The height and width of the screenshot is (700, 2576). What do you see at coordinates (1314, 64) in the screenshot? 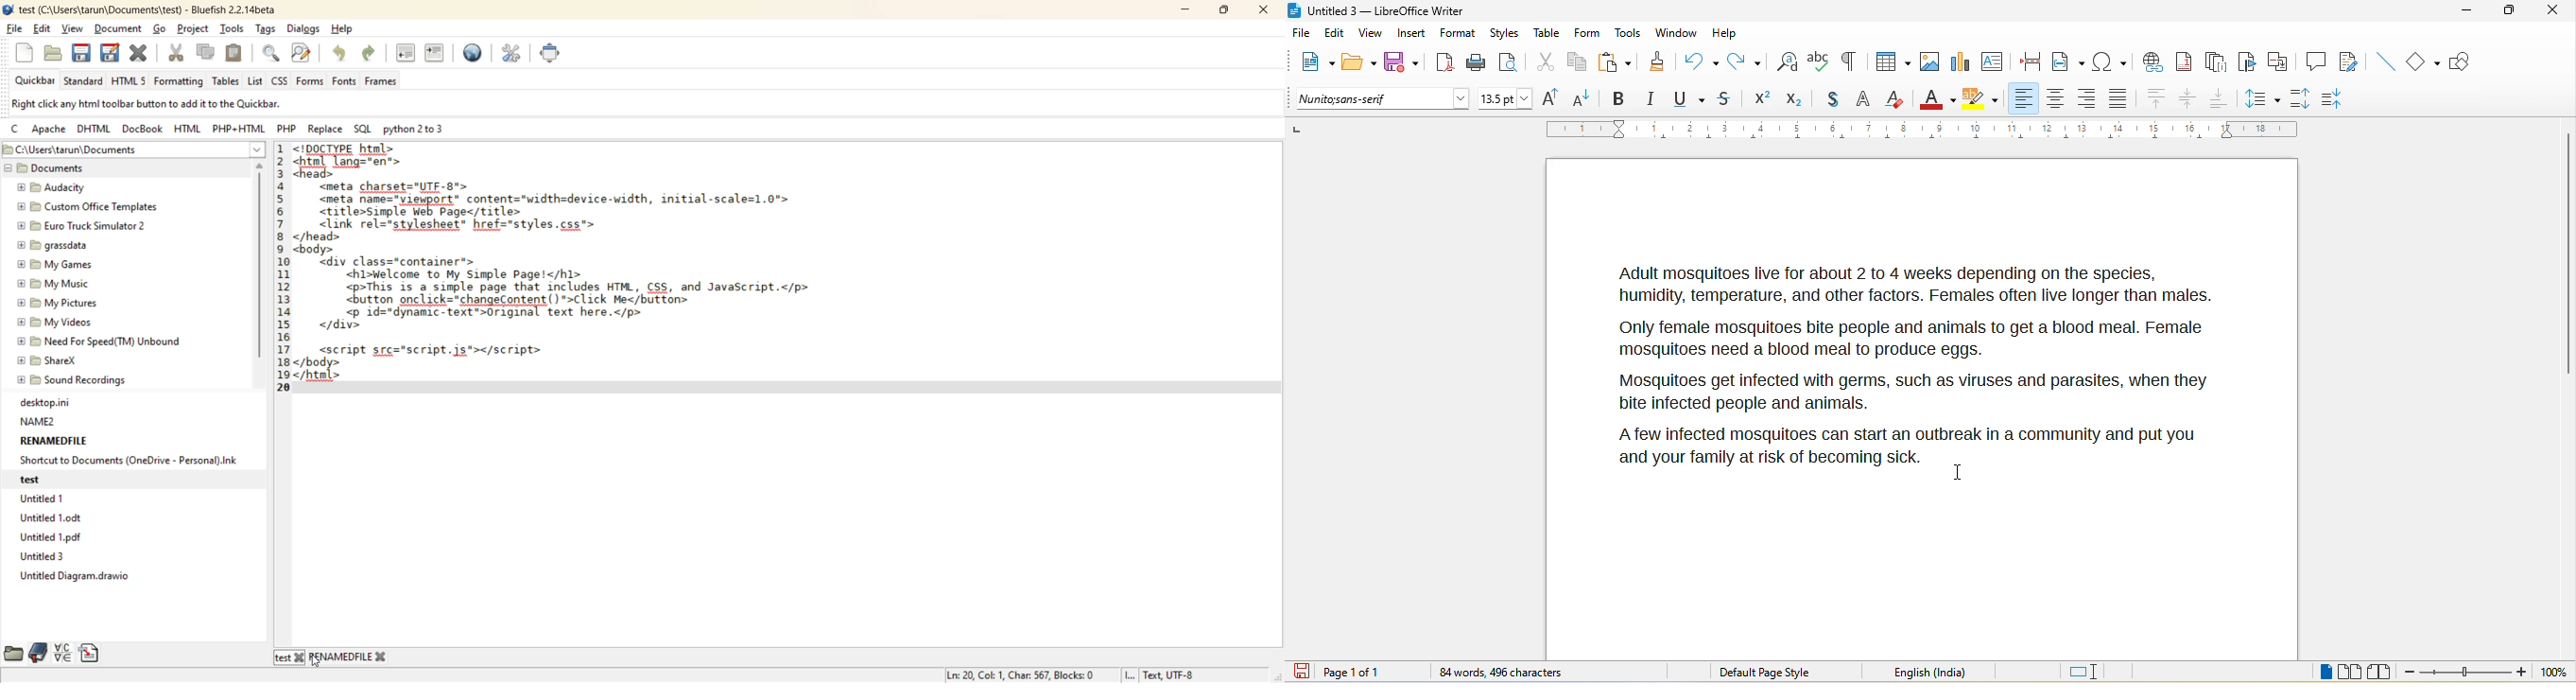
I see `new` at bounding box center [1314, 64].